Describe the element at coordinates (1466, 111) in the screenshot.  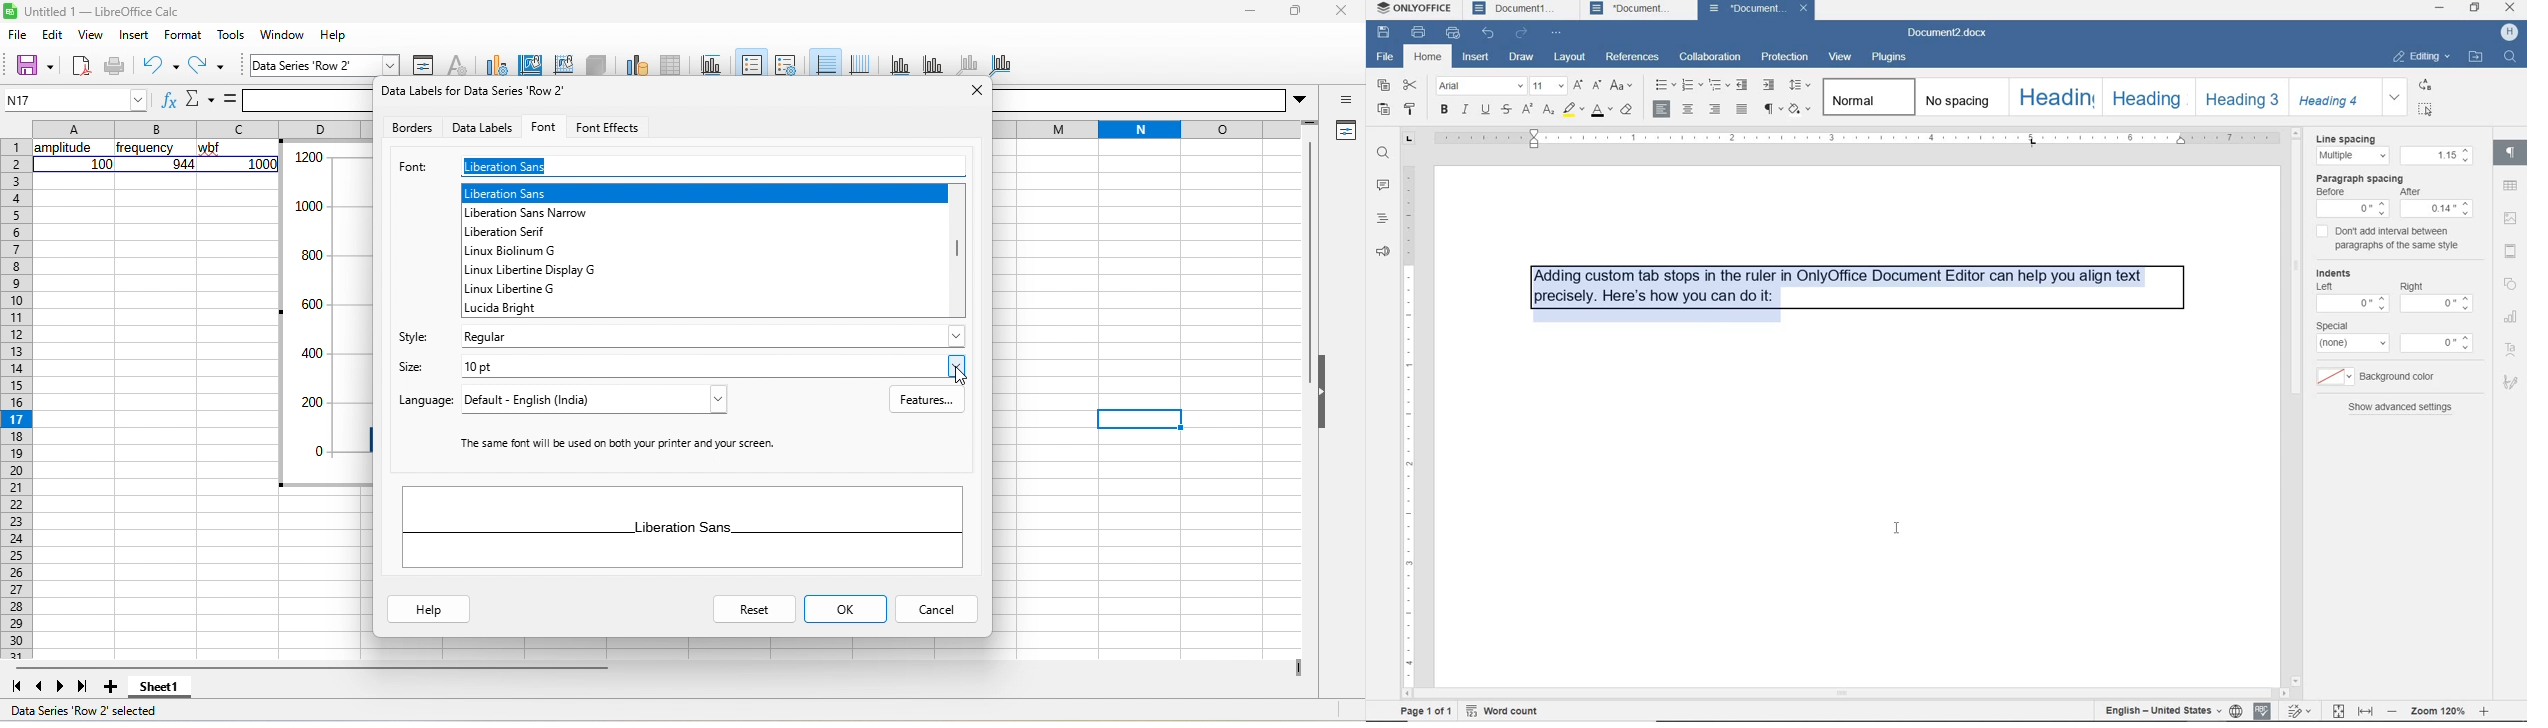
I see `italic` at that location.